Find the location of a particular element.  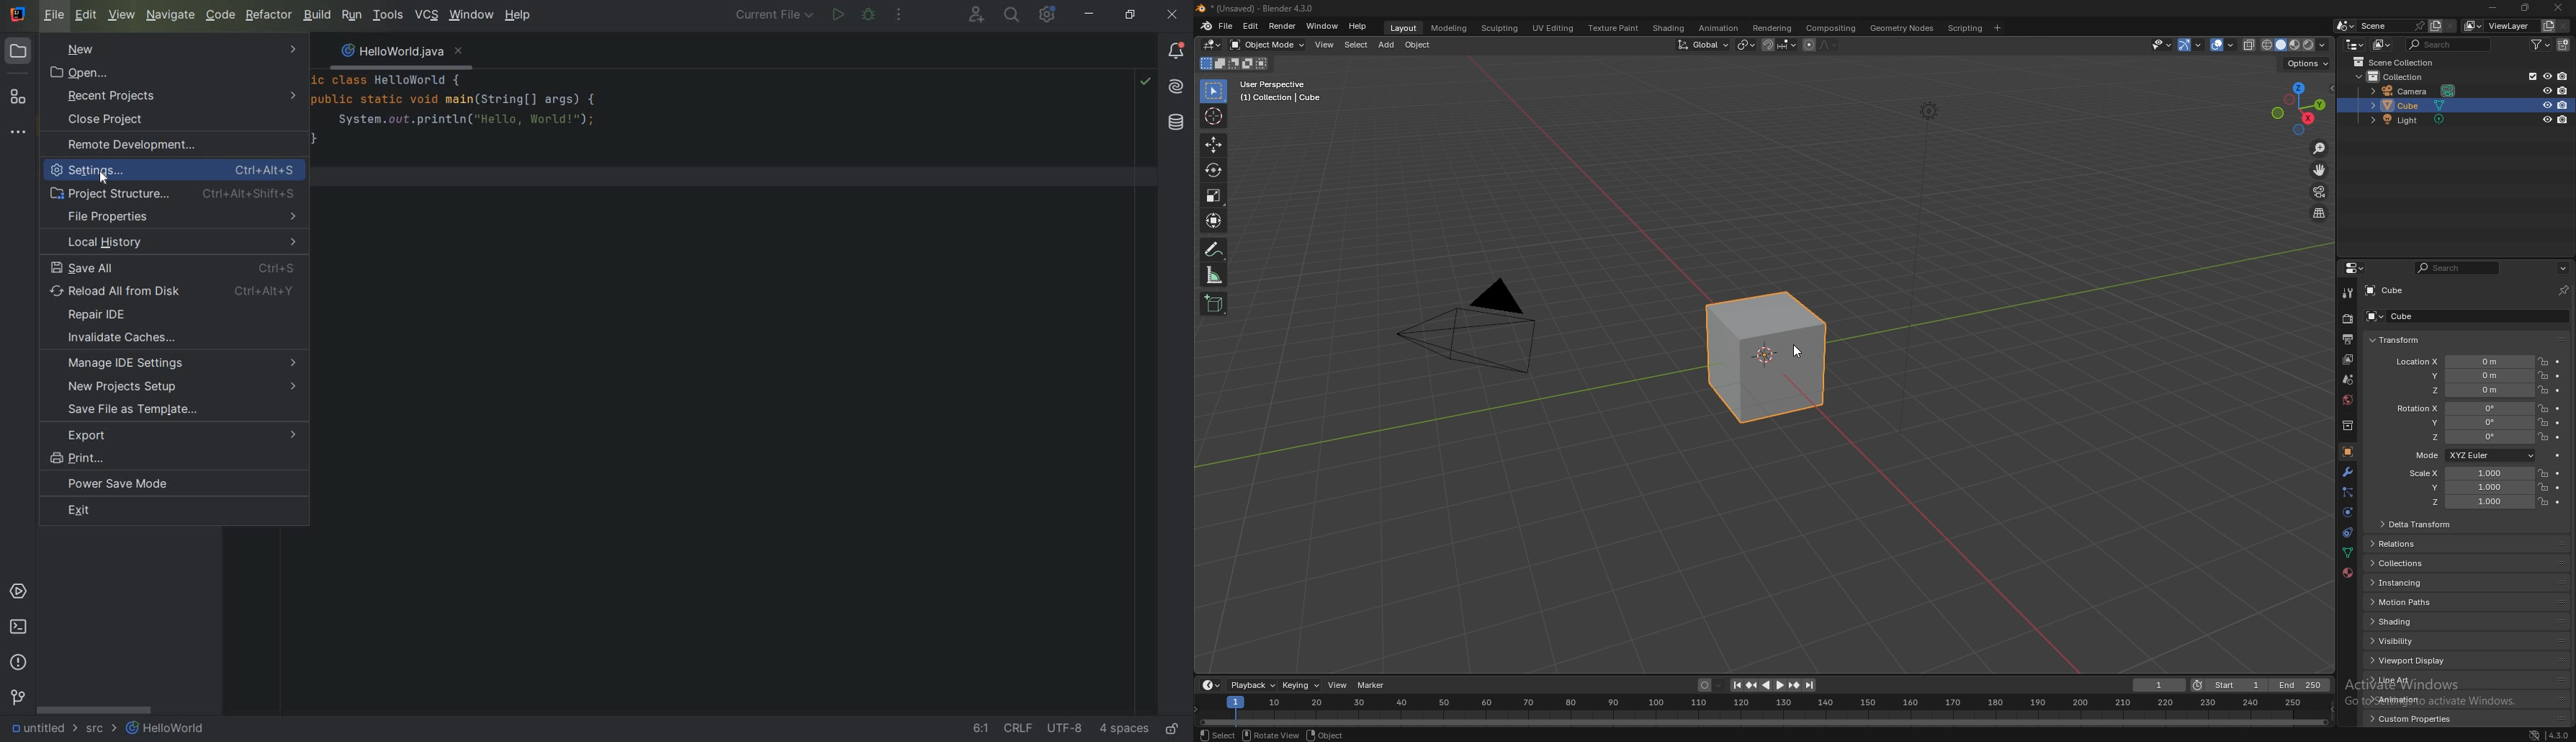

line art is located at coordinates (2400, 679).